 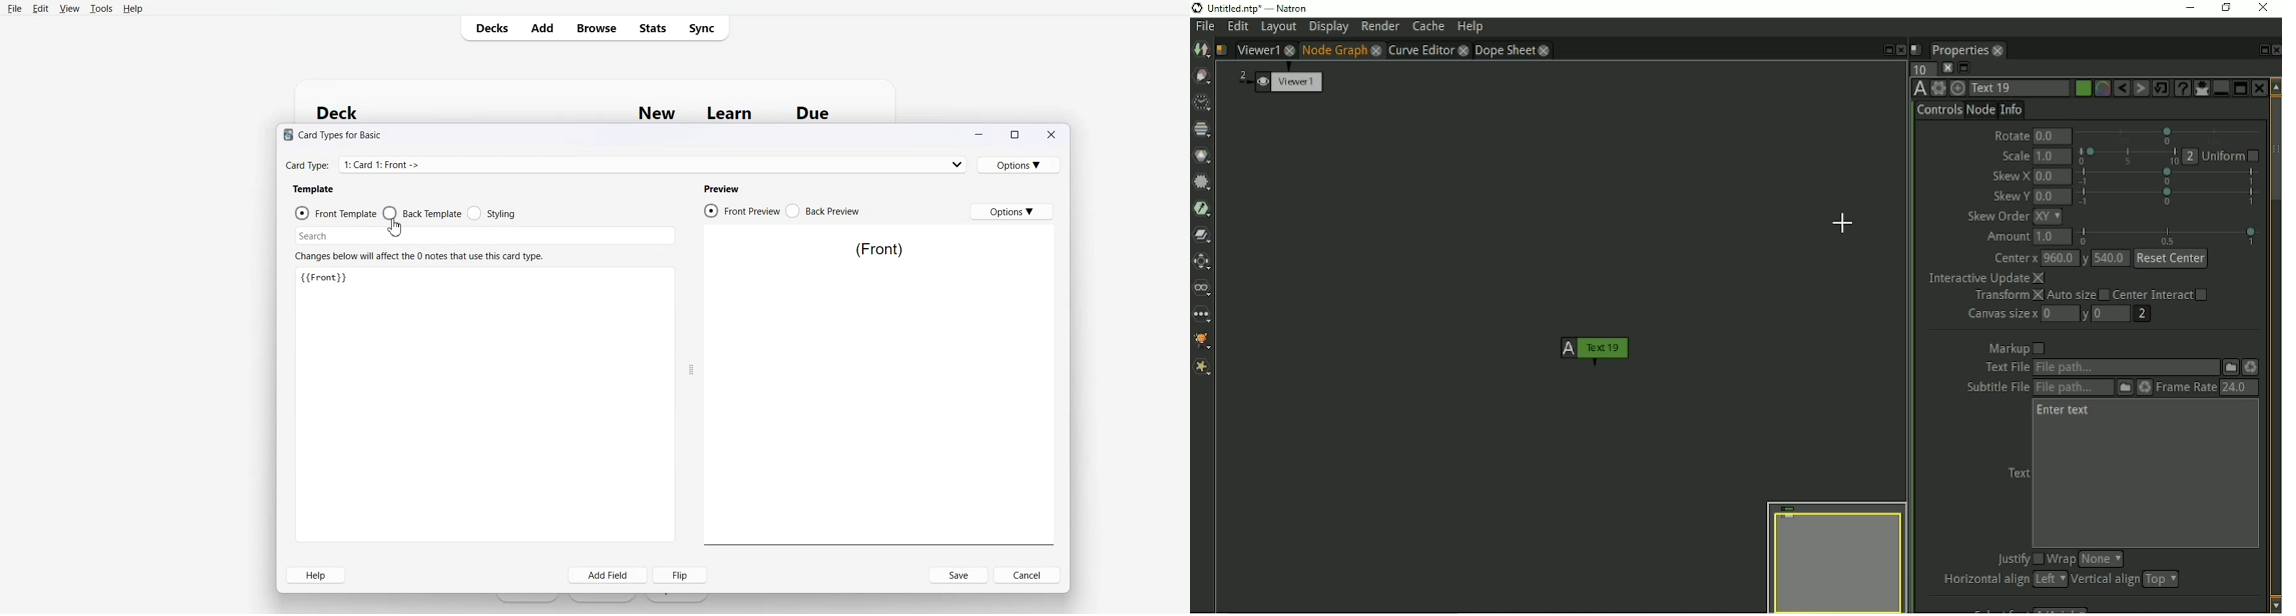 What do you see at coordinates (680, 575) in the screenshot?
I see `Flip` at bounding box center [680, 575].